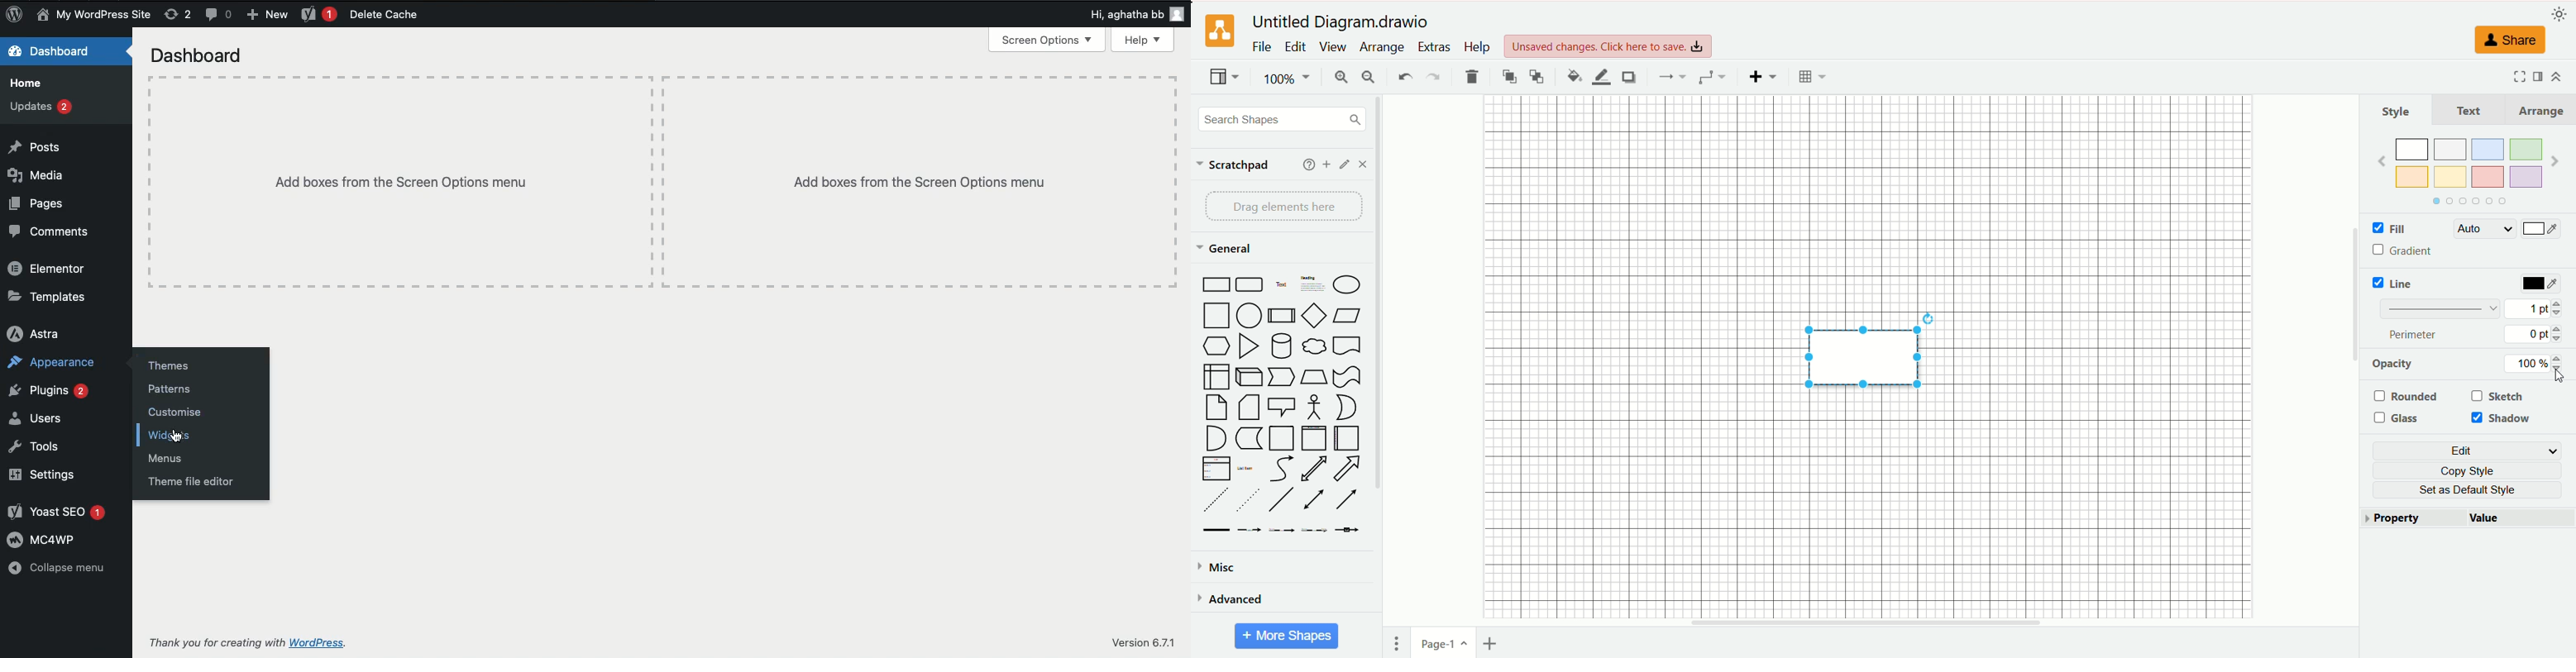 This screenshot has height=672, width=2576. I want to click on colors, so click(2469, 160).